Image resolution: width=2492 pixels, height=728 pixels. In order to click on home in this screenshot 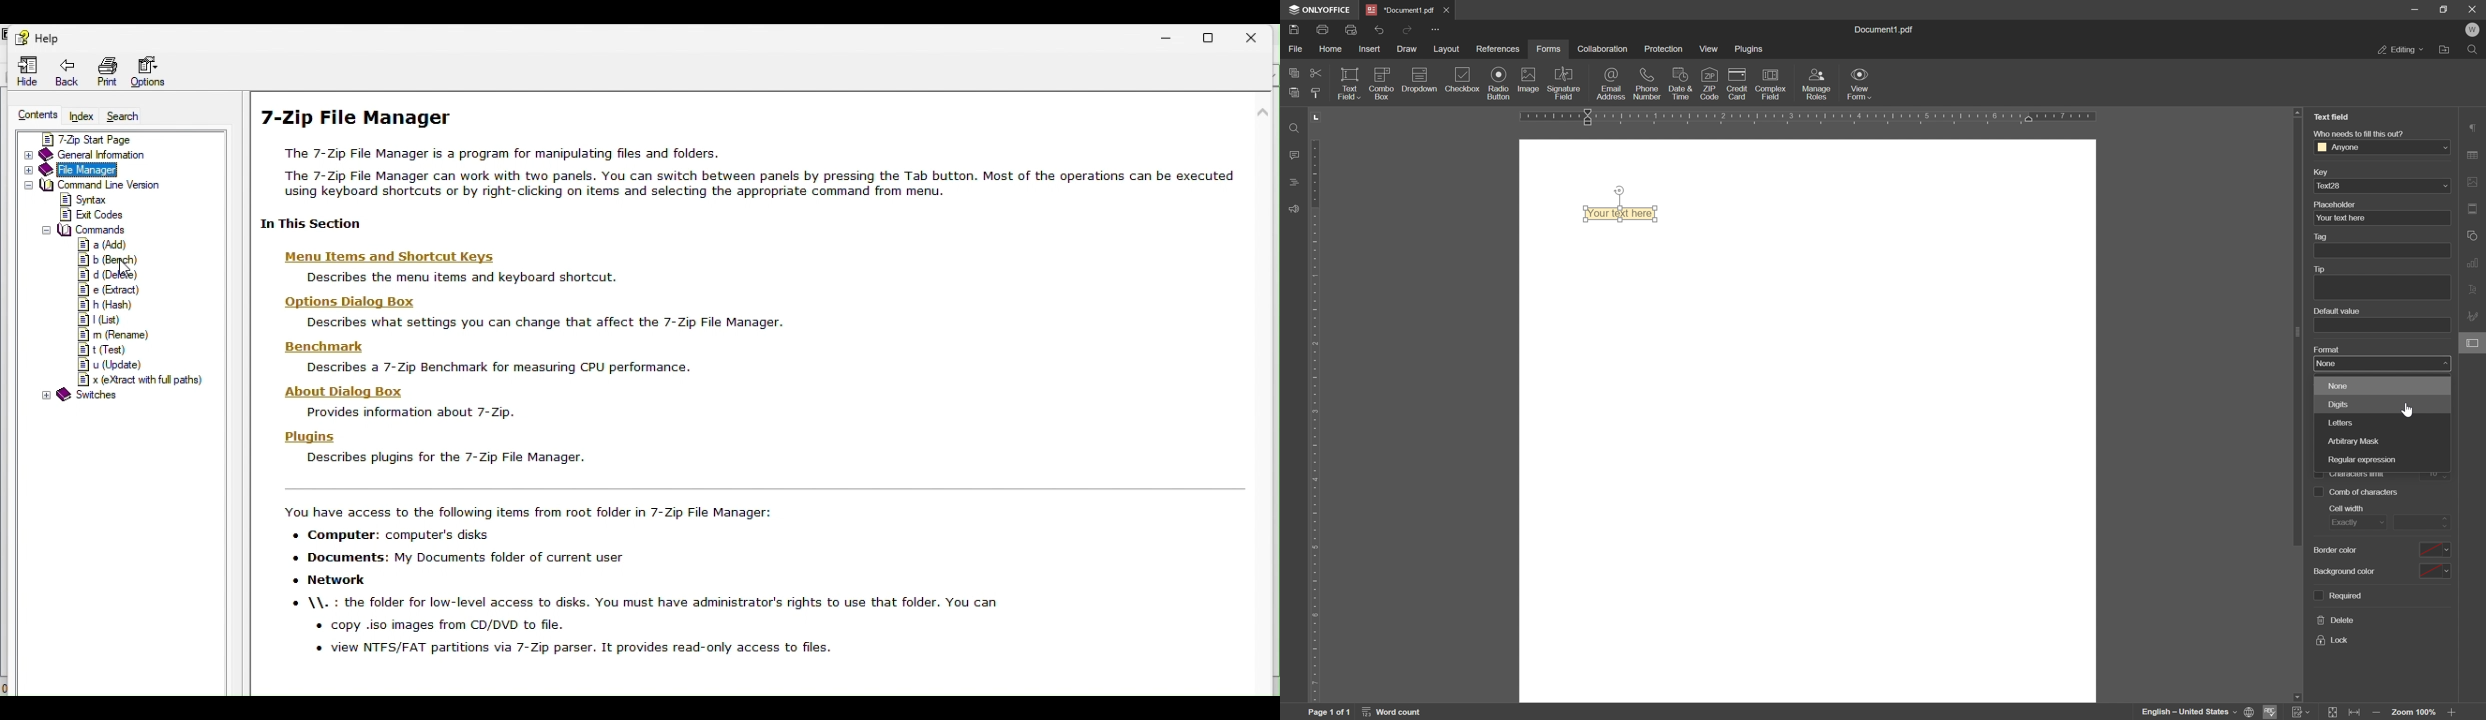, I will do `click(1331, 50)`.